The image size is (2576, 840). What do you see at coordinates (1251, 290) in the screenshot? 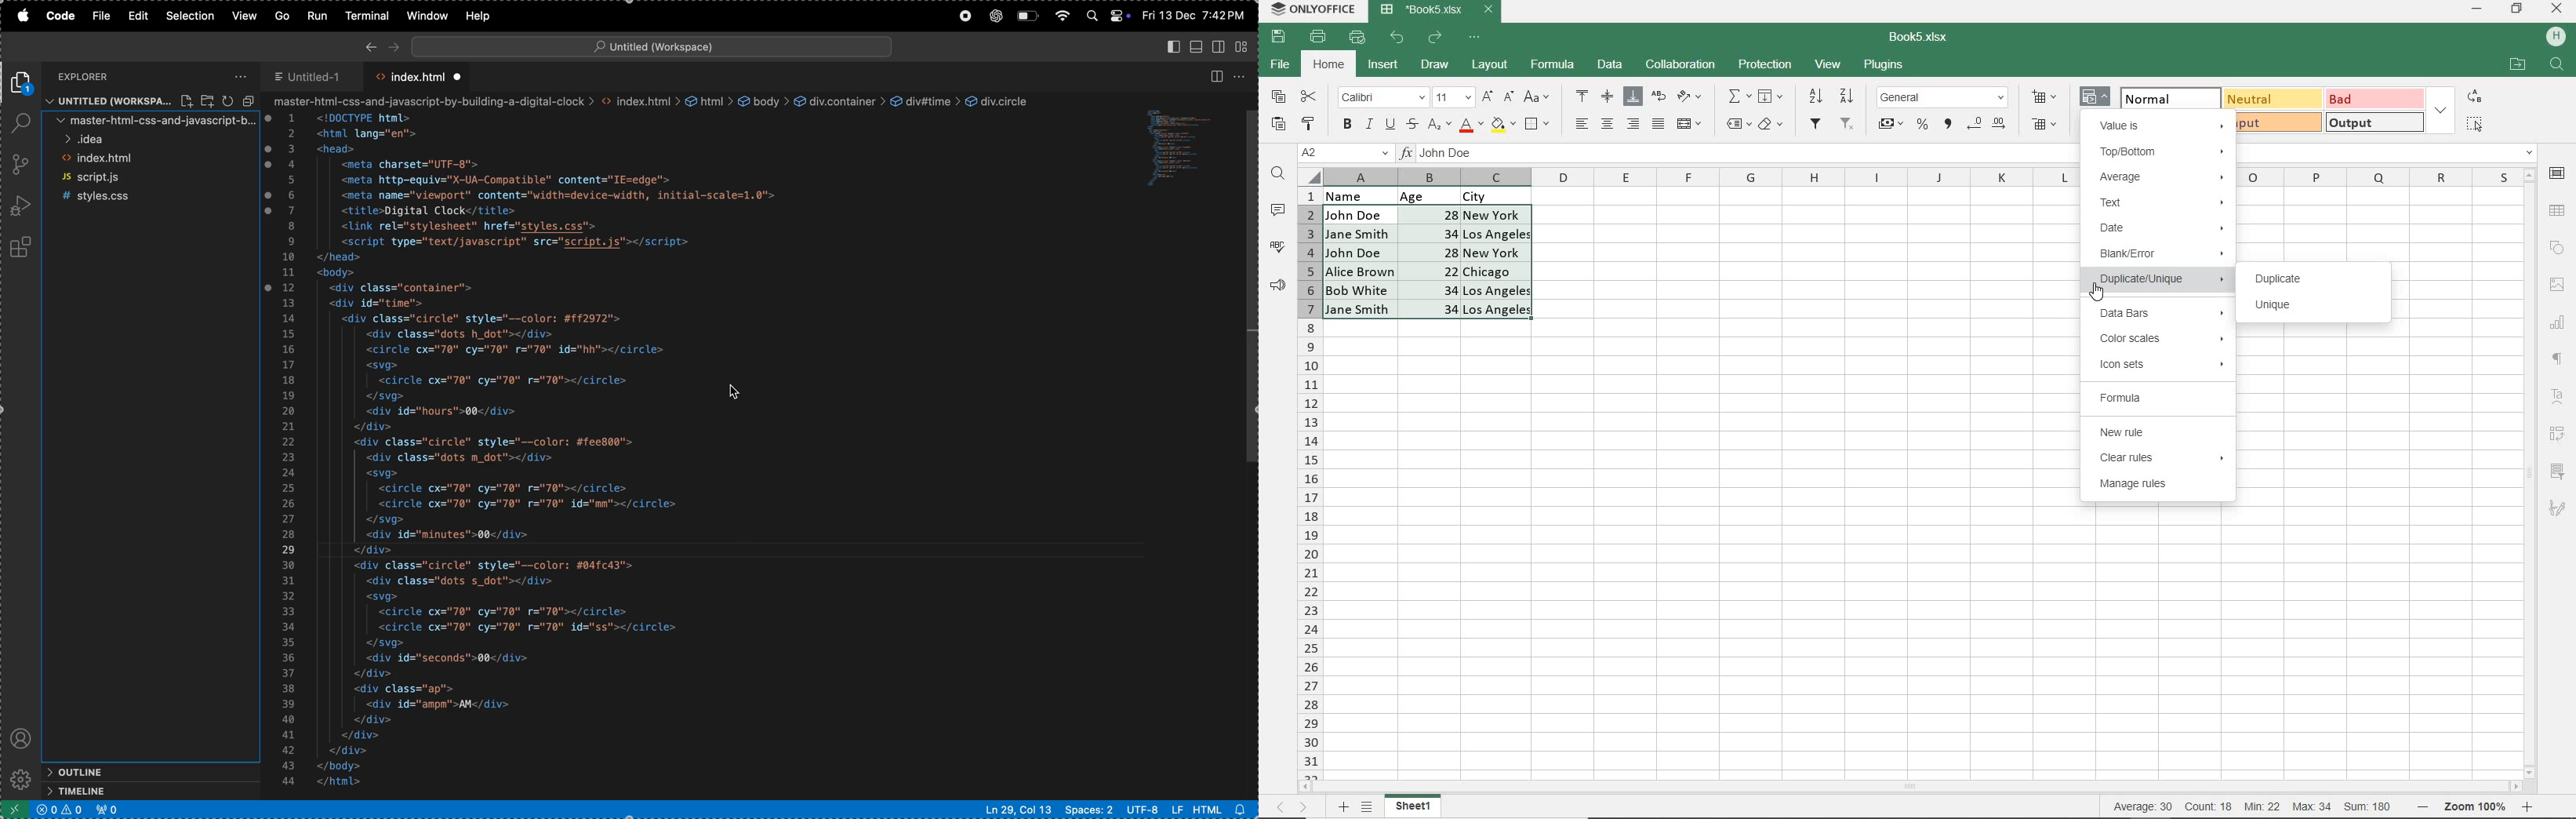
I see `Vertical scroll bar` at bounding box center [1251, 290].